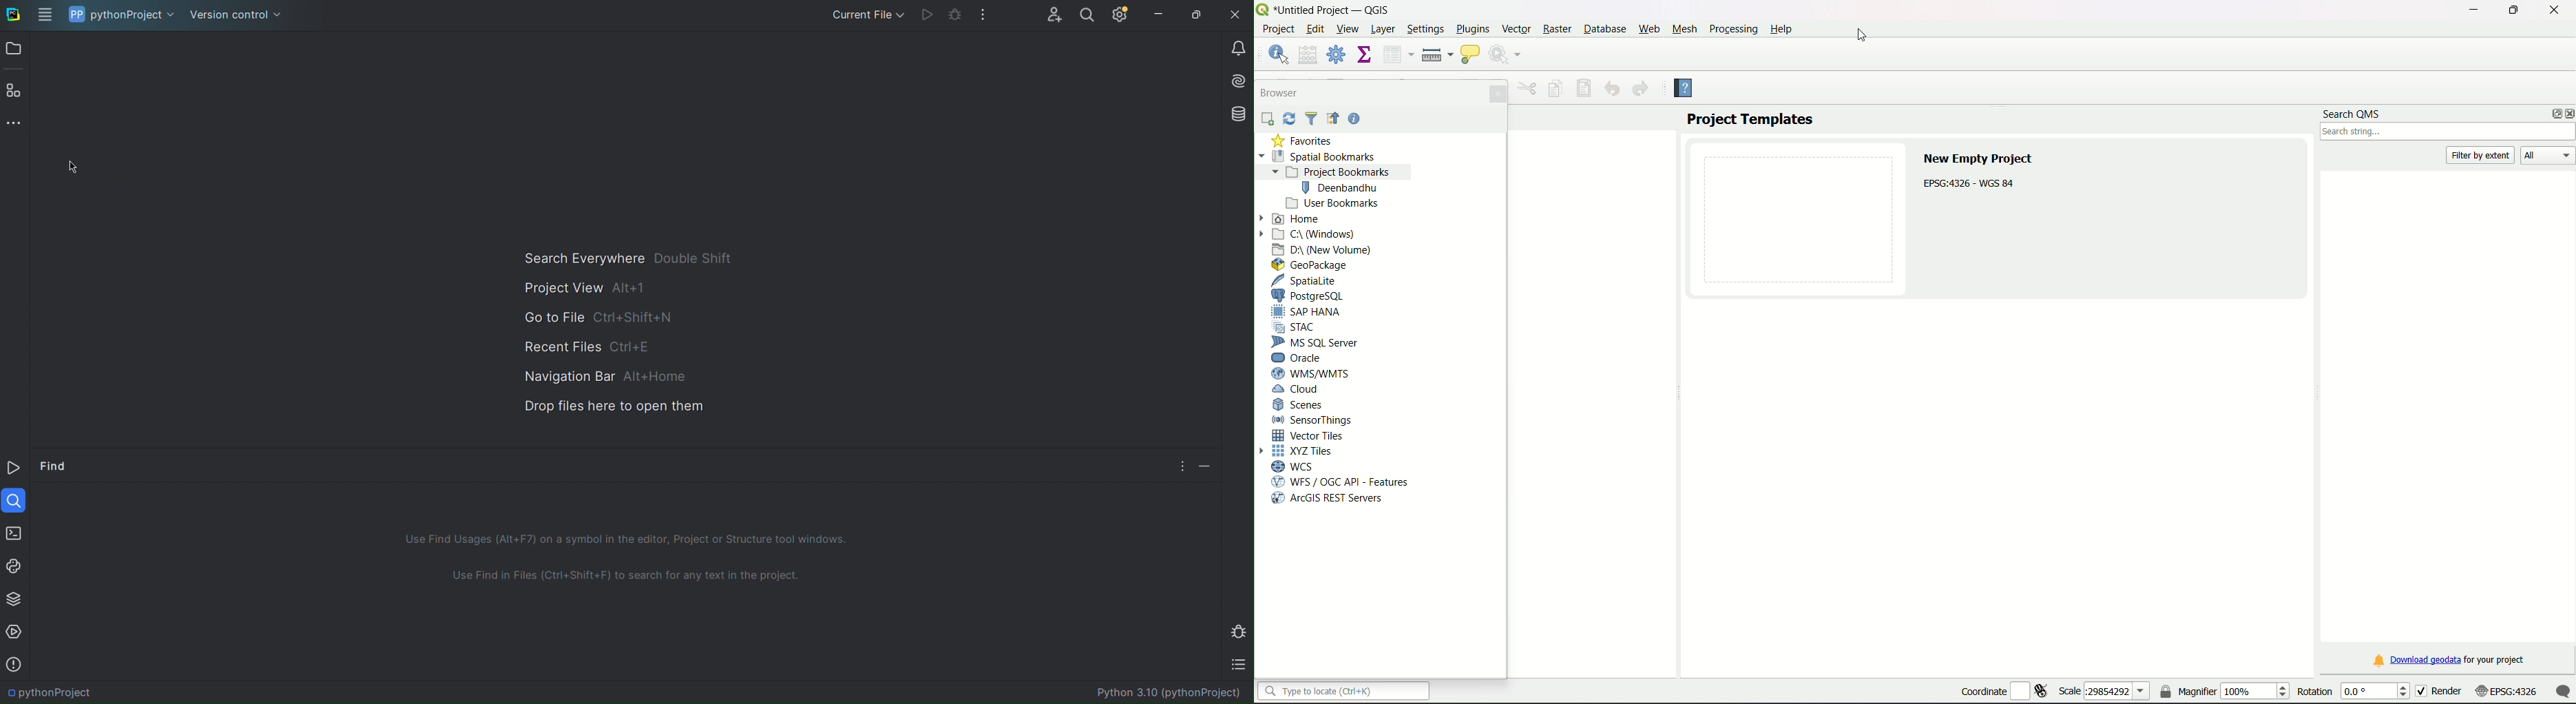 The image size is (2576, 728). What do you see at coordinates (1200, 16) in the screenshot?
I see `Maximize` at bounding box center [1200, 16].